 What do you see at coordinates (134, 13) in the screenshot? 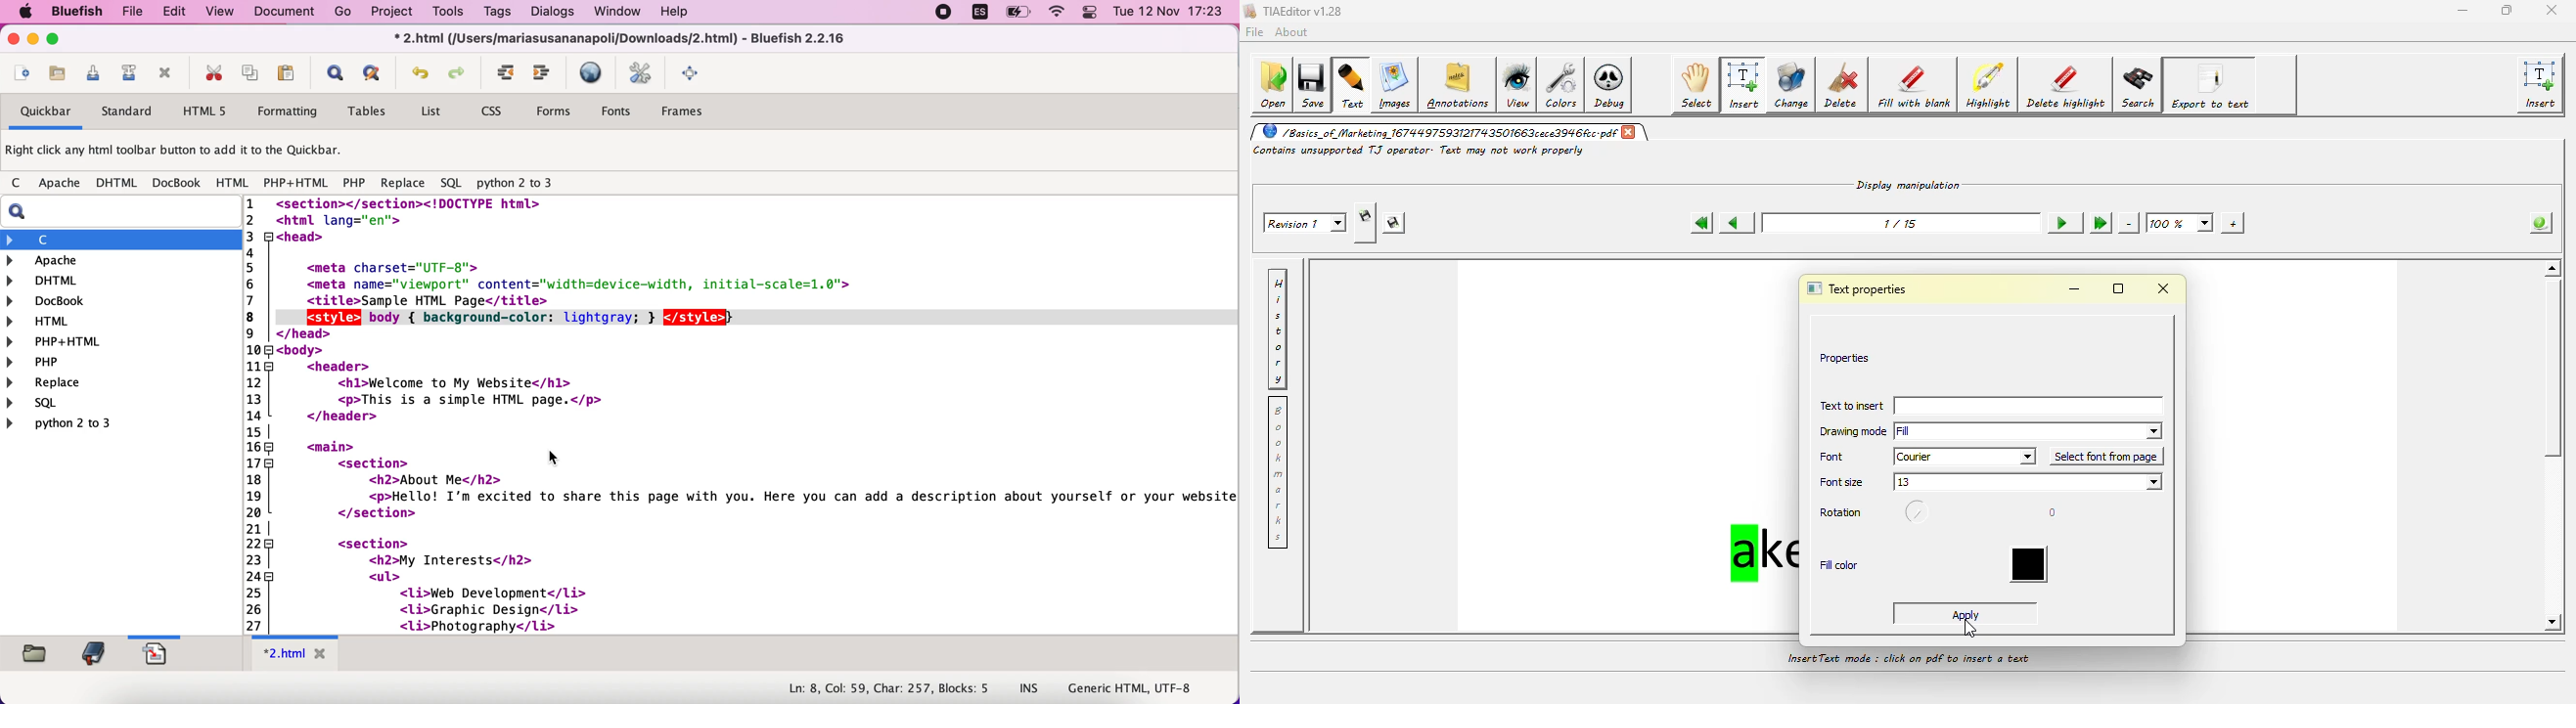
I see `file` at bounding box center [134, 13].